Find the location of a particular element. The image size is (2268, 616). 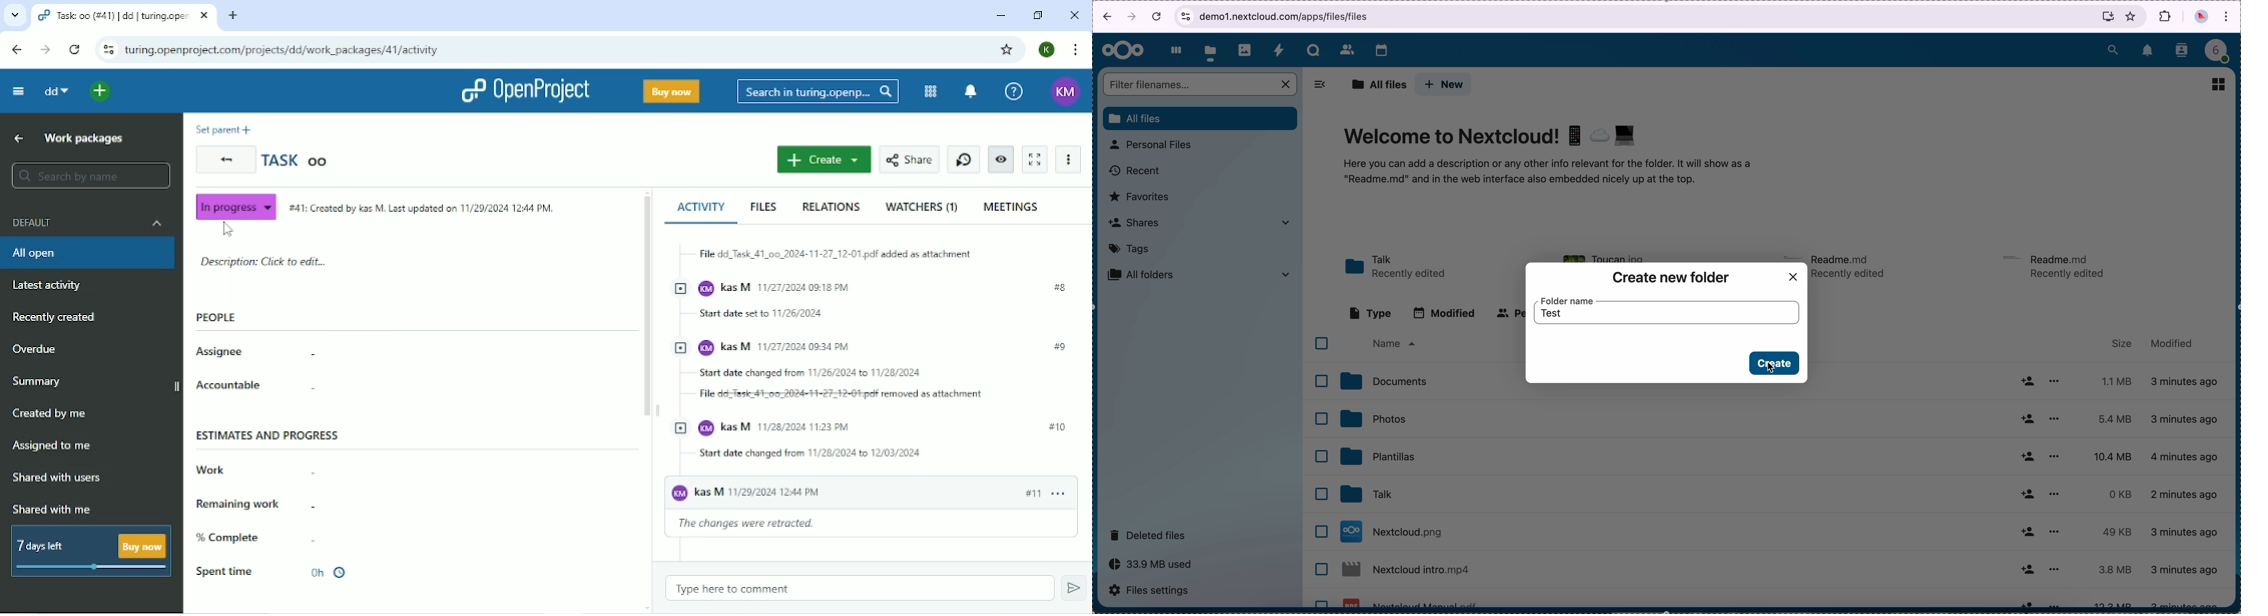

files settings is located at coordinates (1154, 592).